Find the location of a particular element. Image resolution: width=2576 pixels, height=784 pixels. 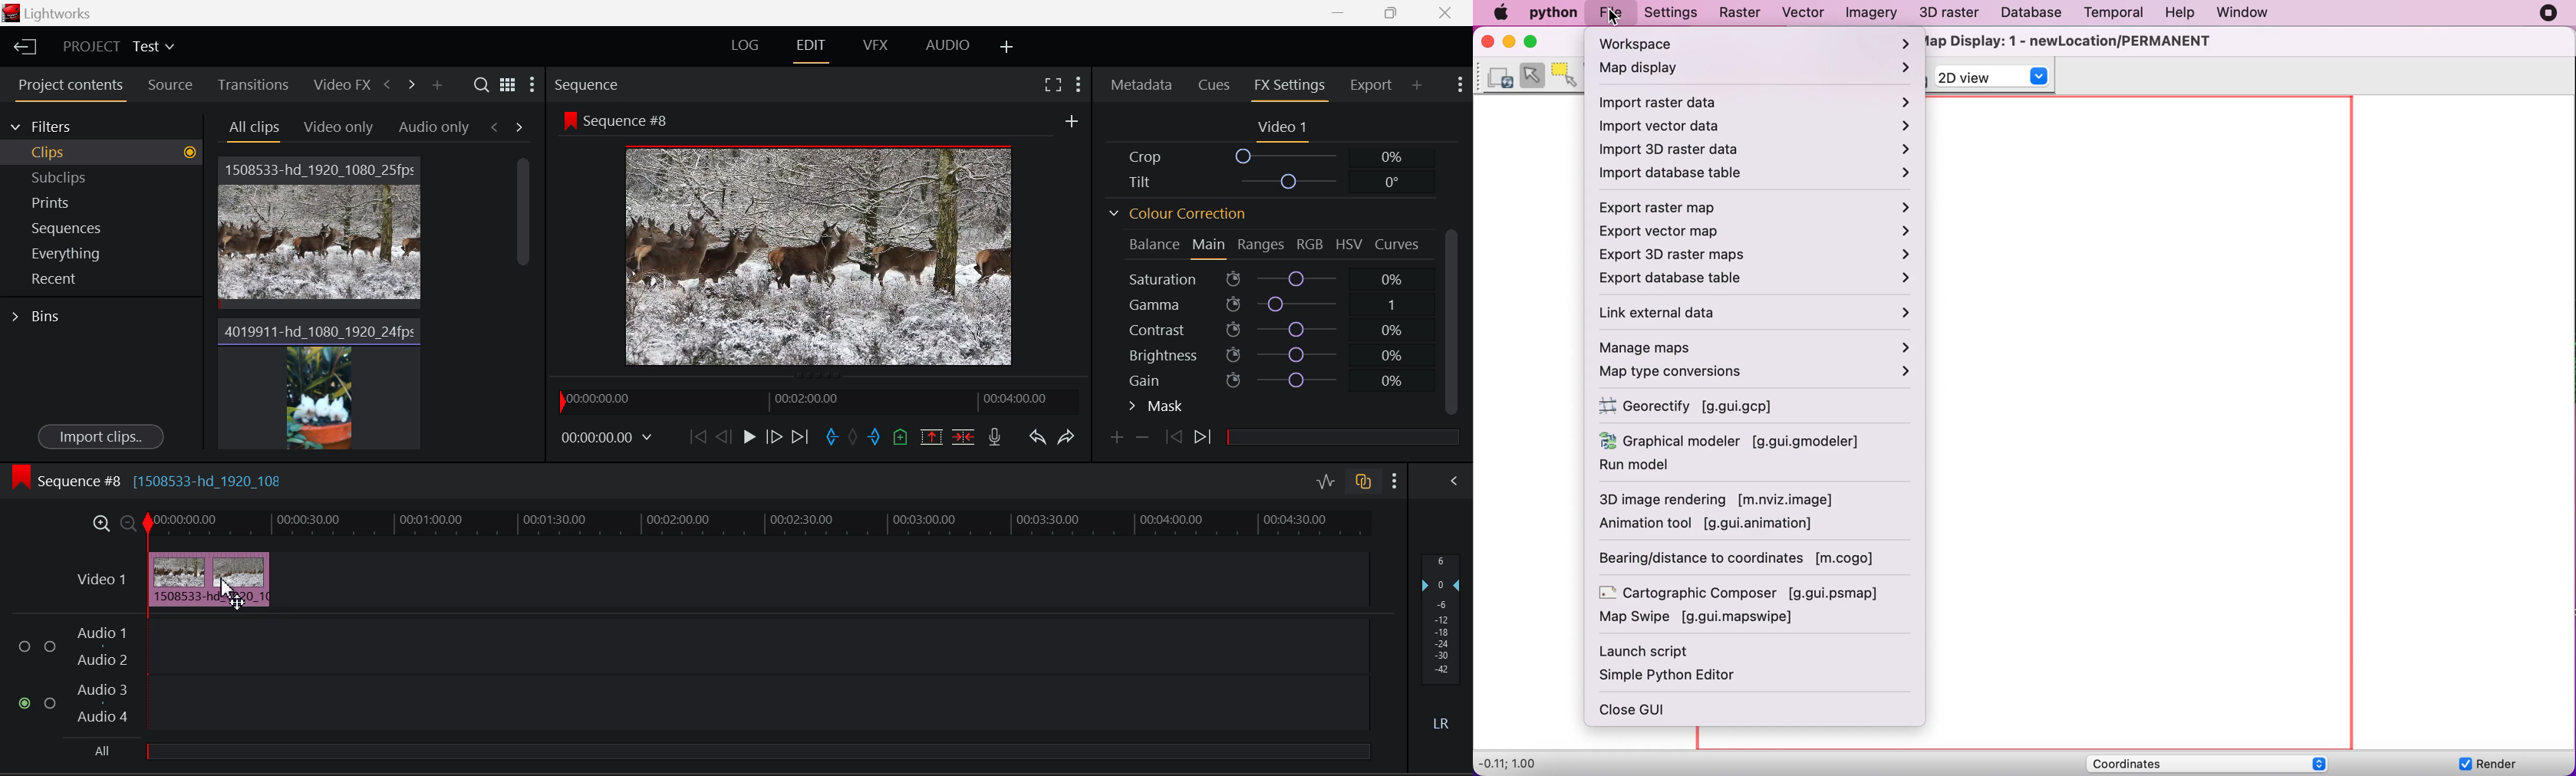

Gamma is located at coordinates (1270, 305).